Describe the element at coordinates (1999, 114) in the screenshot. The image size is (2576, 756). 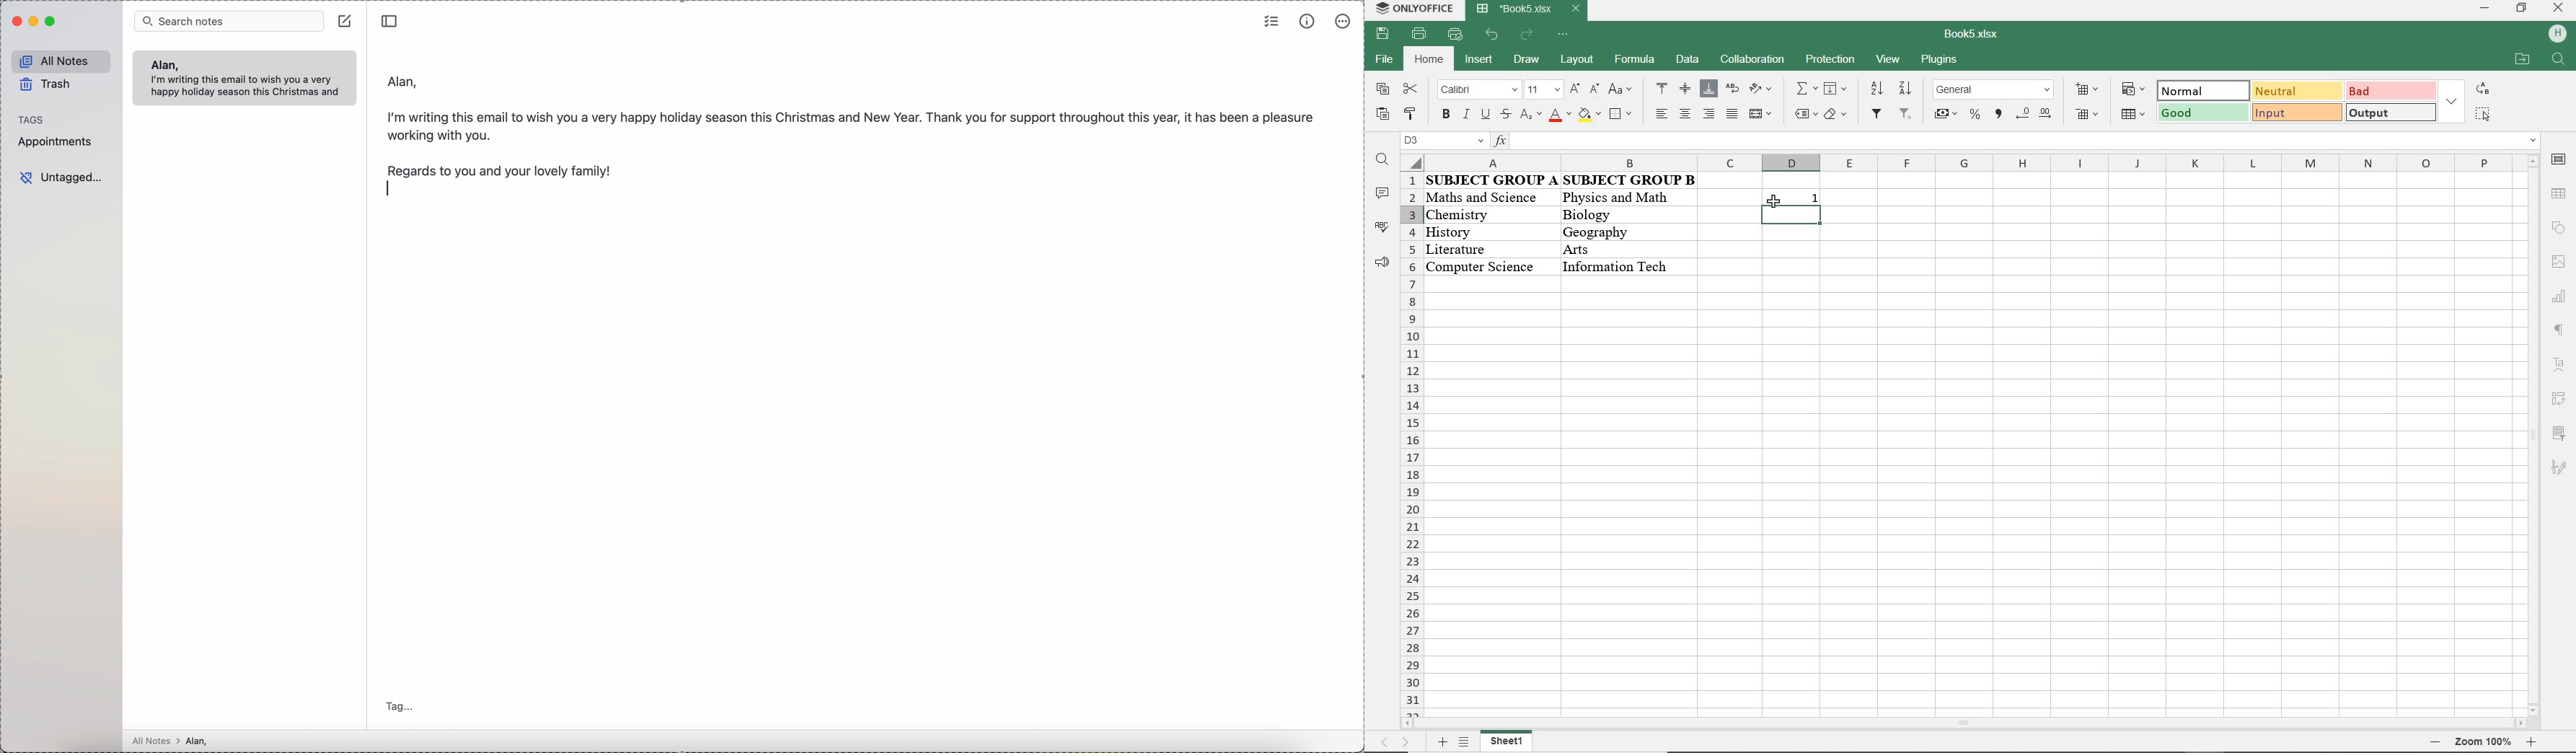
I see `comma style` at that location.